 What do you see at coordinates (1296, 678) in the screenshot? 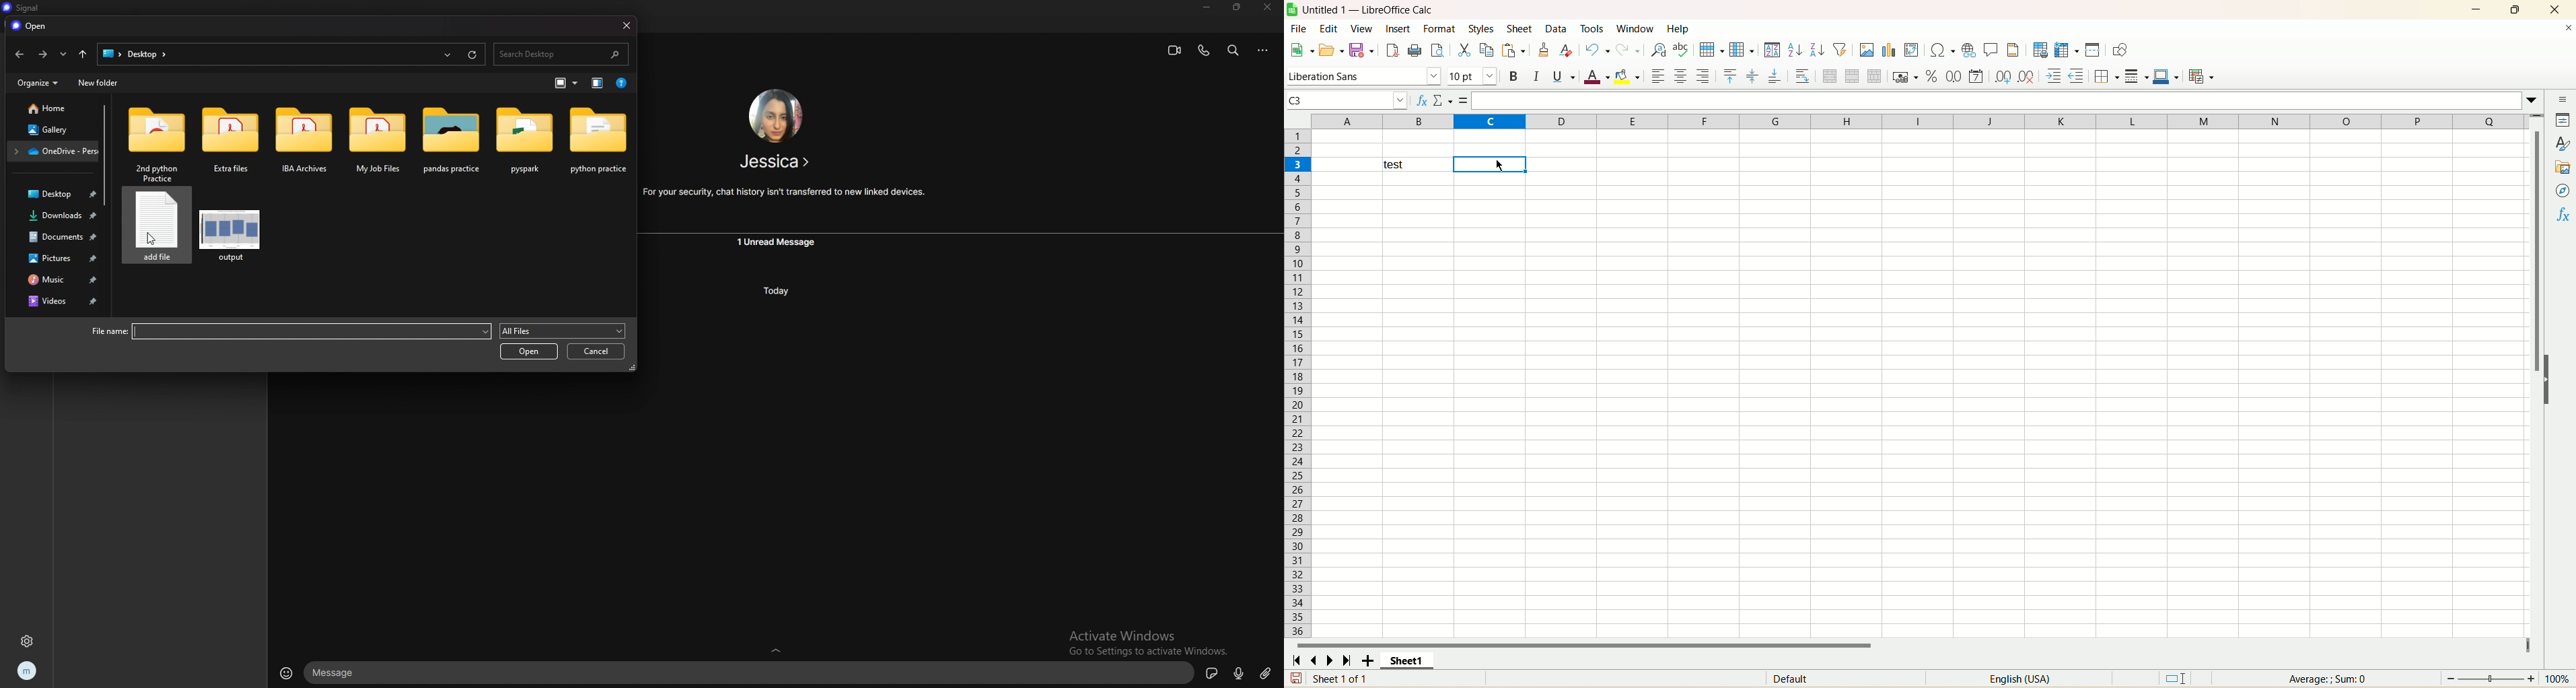
I see `save` at bounding box center [1296, 678].